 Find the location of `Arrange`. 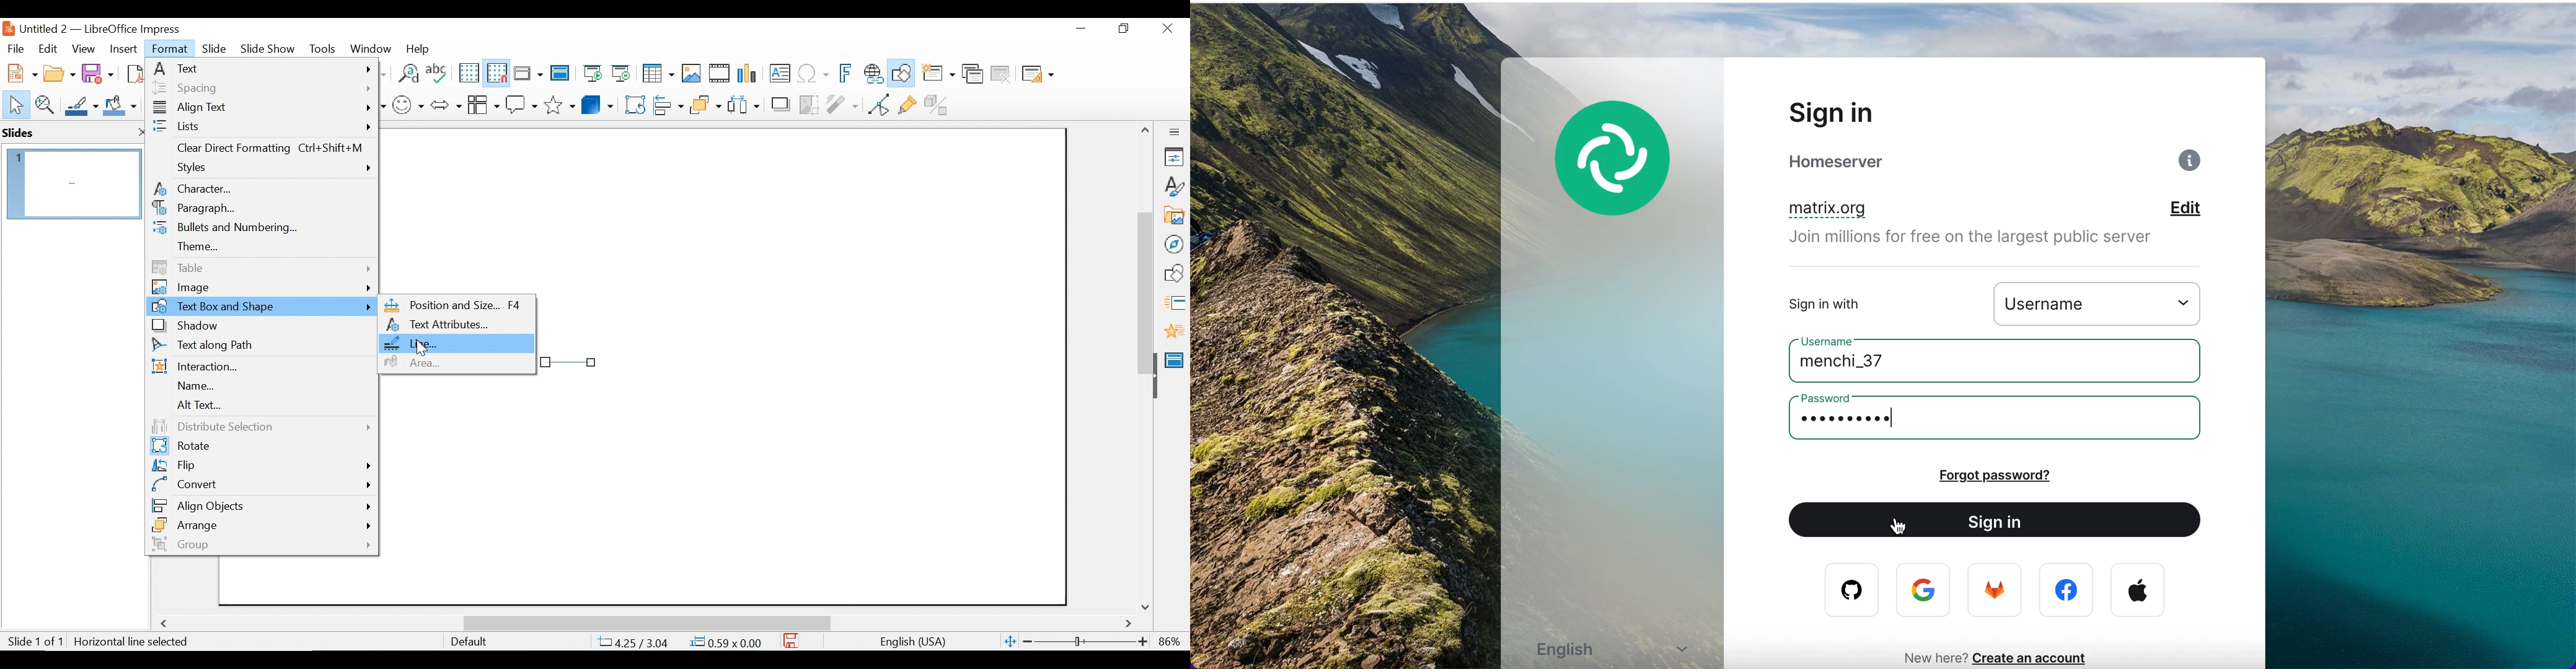

Arrange is located at coordinates (261, 525).